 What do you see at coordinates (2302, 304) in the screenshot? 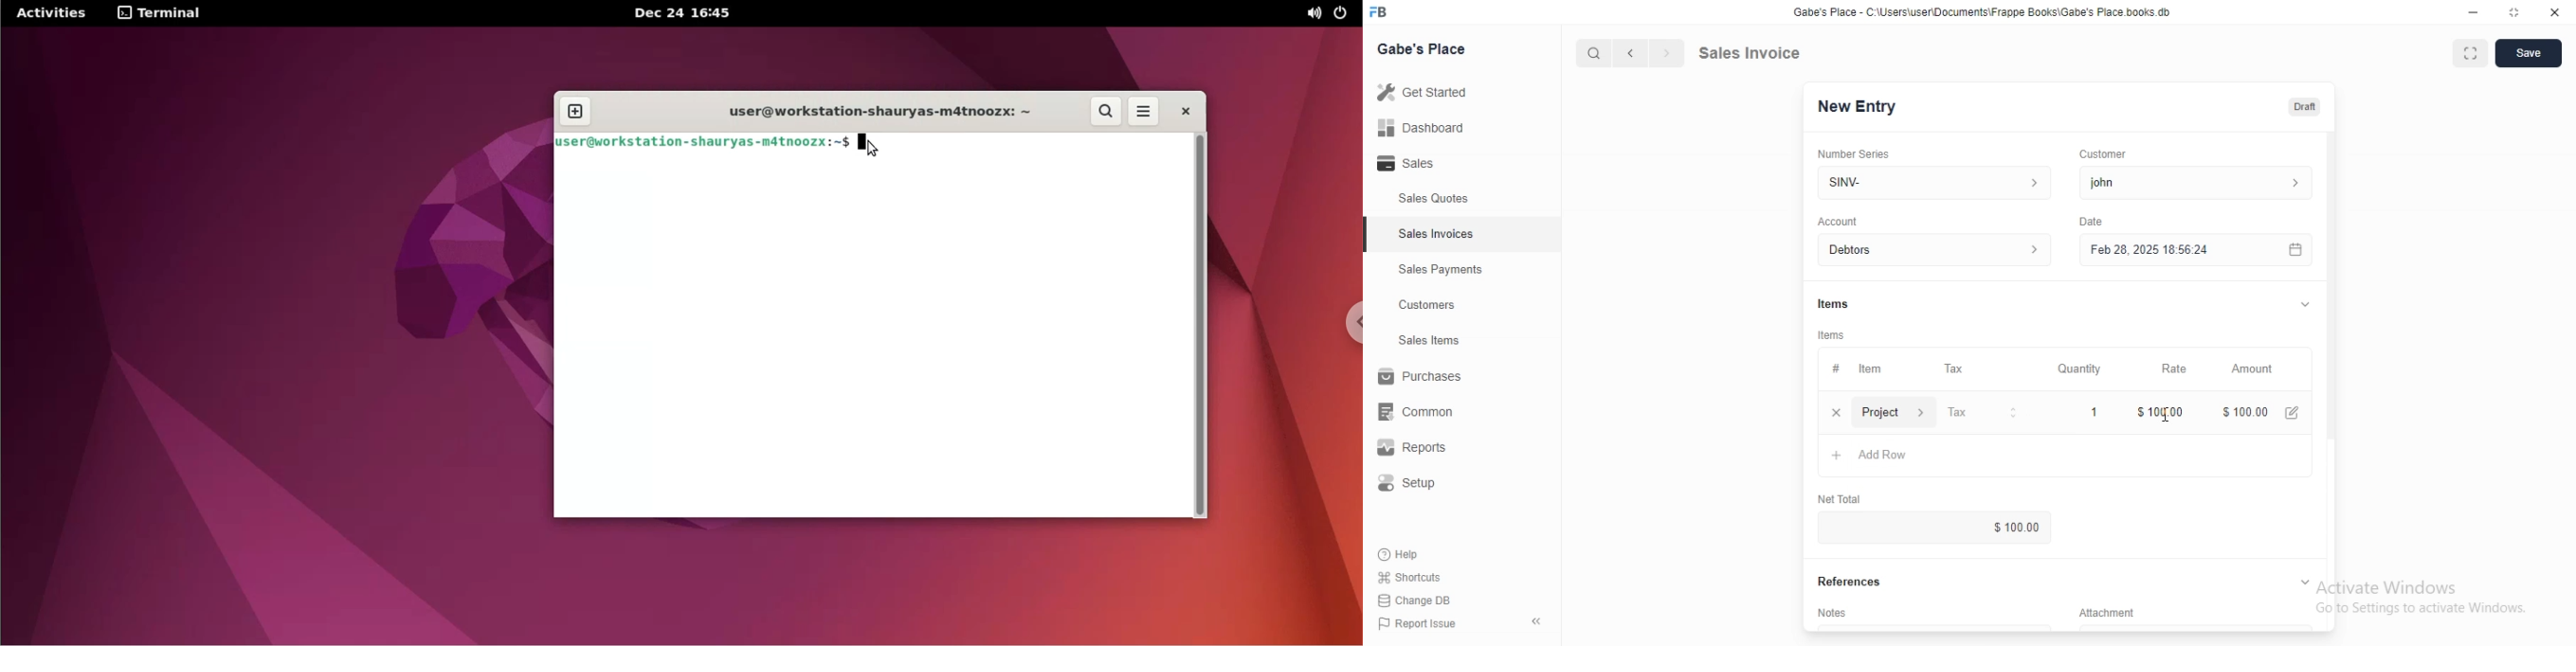
I see `collapse` at bounding box center [2302, 304].